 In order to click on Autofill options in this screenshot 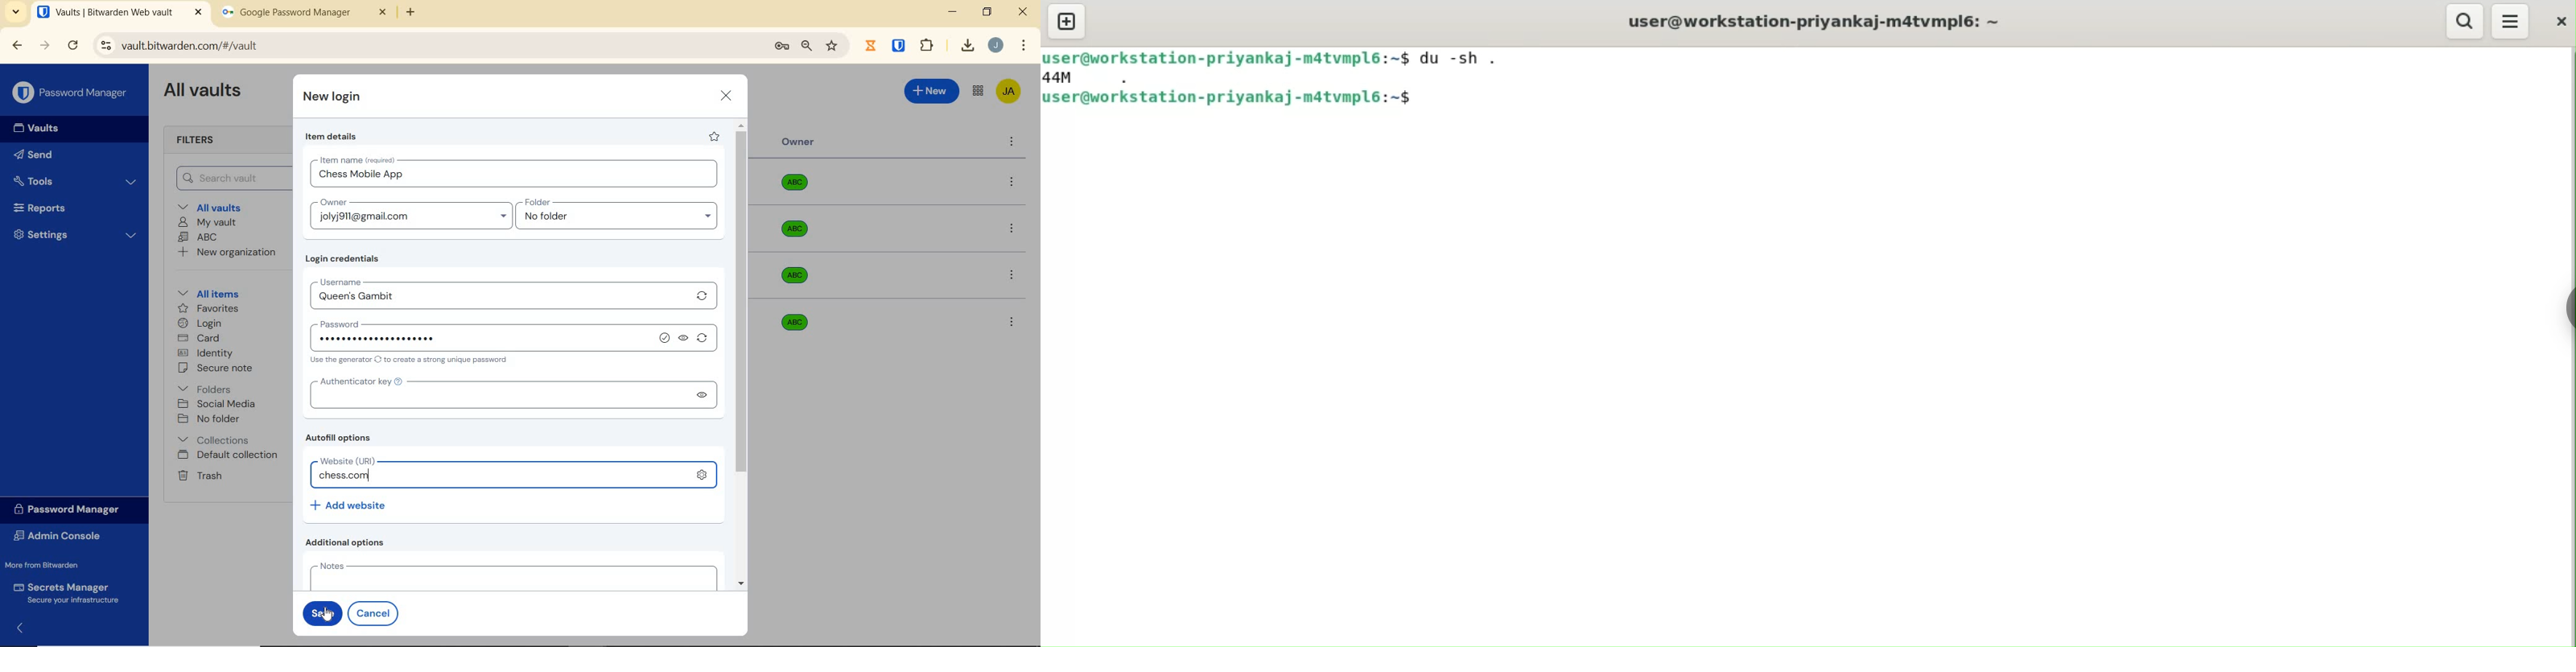, I will do `click(341, 439)`.